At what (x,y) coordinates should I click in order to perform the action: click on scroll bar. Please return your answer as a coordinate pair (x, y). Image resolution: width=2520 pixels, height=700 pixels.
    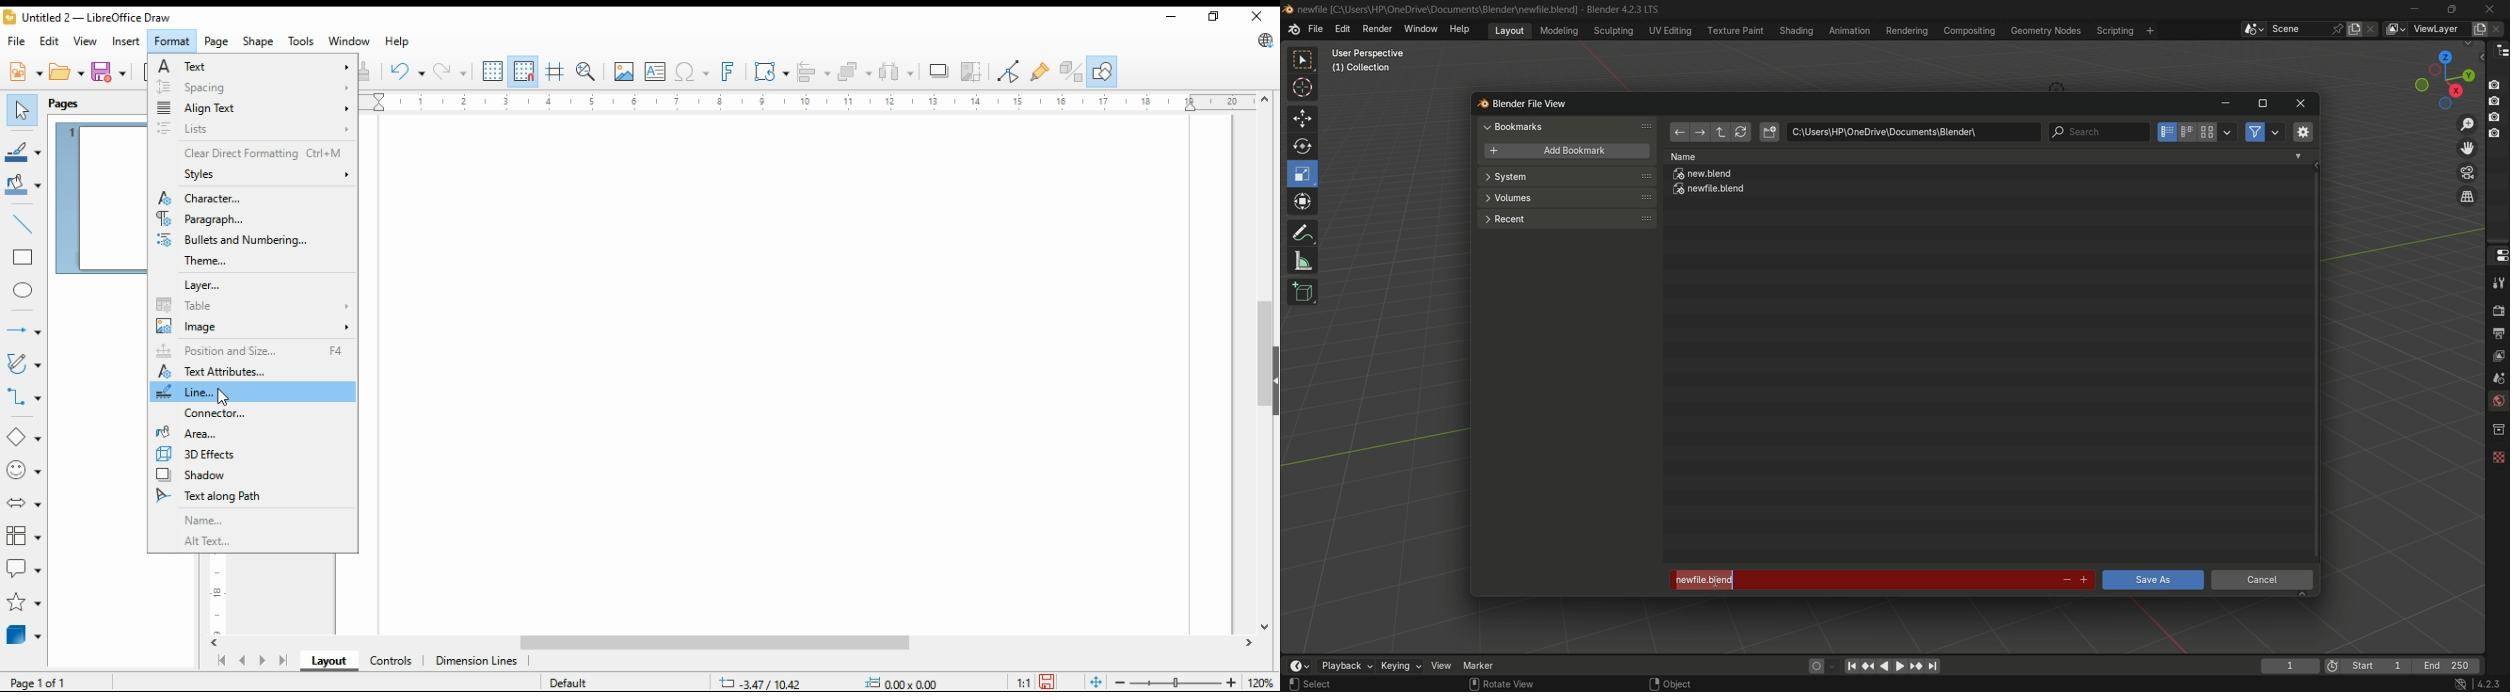
    Looking at the image, I should click on (740, 644).